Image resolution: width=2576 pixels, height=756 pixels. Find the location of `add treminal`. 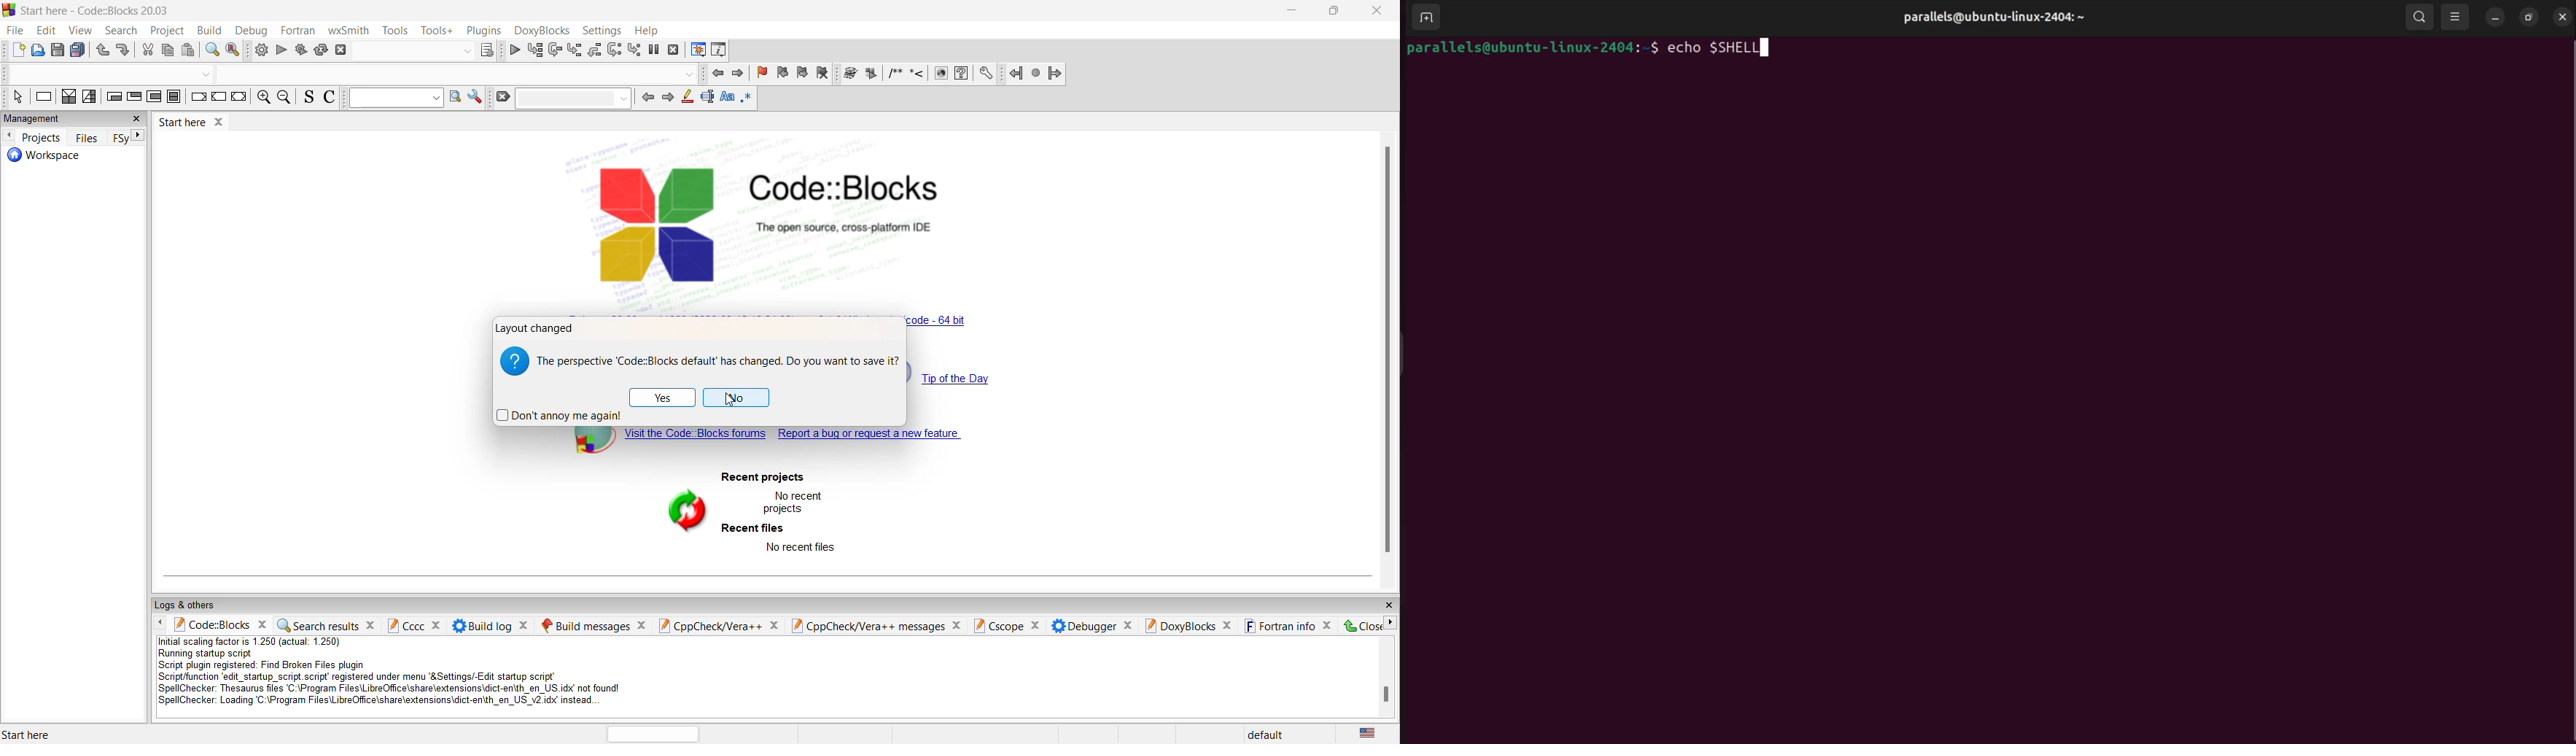

add treminal is located at coordinates (1425, 19).